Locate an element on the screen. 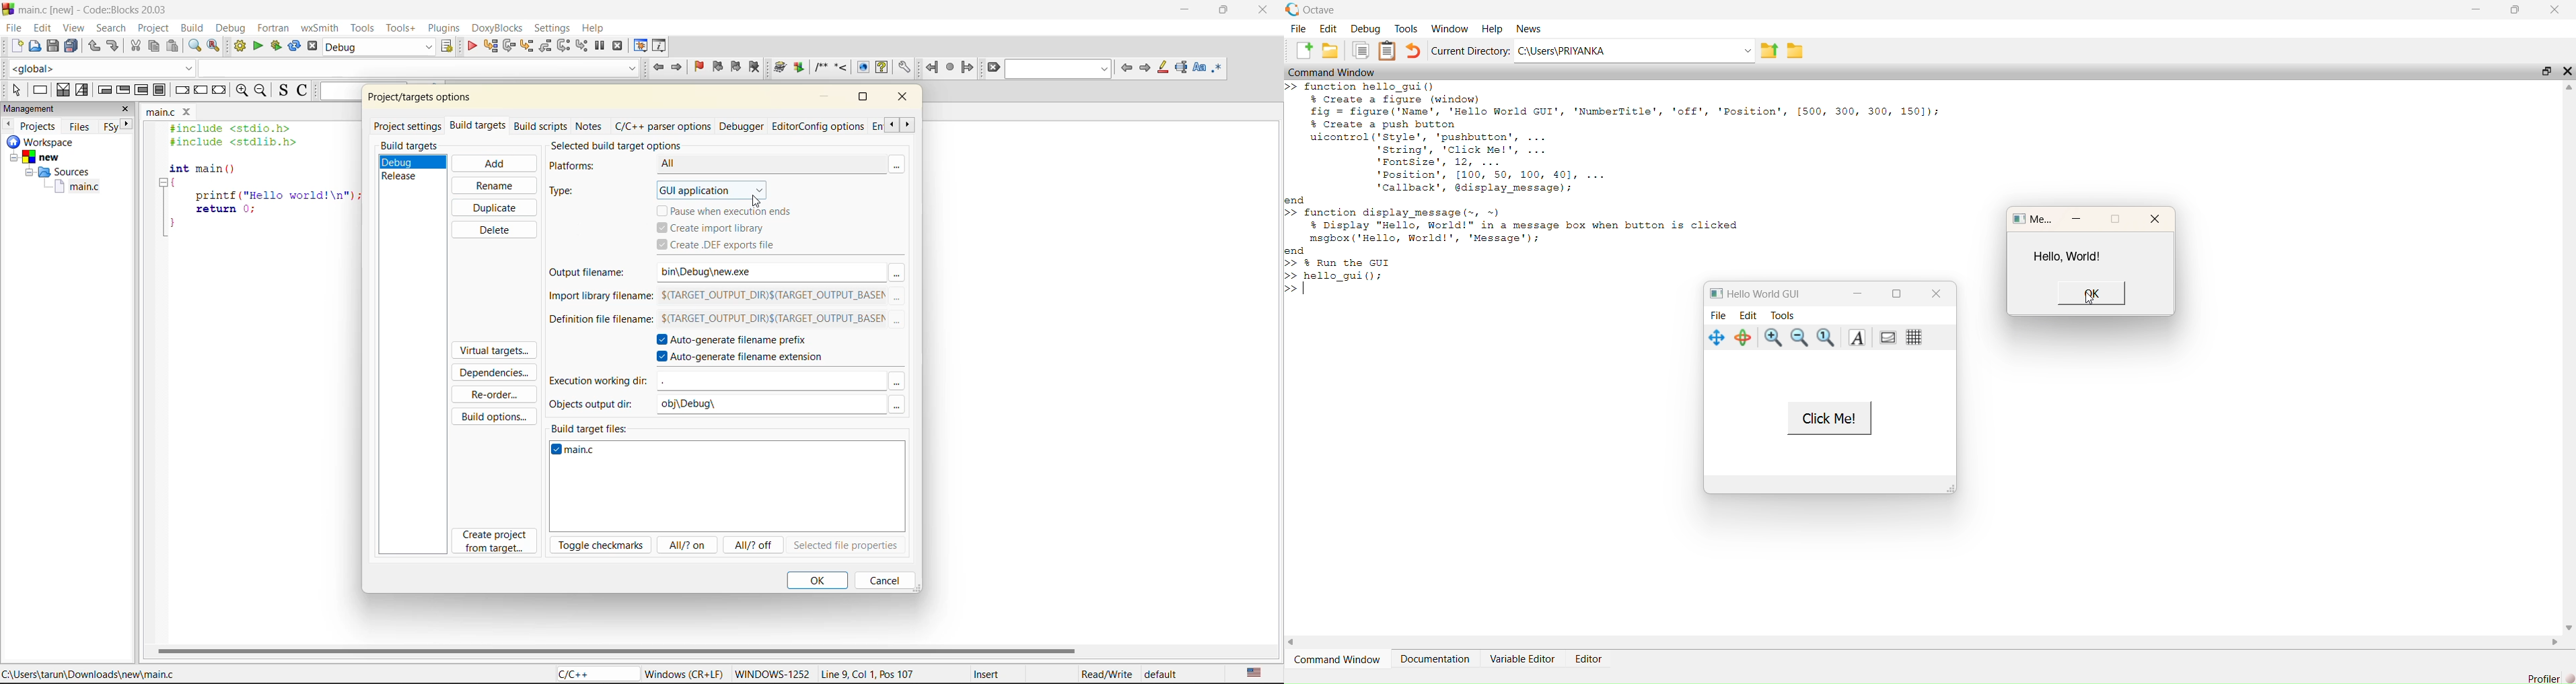  project settings is located at coordinates (409, 125).